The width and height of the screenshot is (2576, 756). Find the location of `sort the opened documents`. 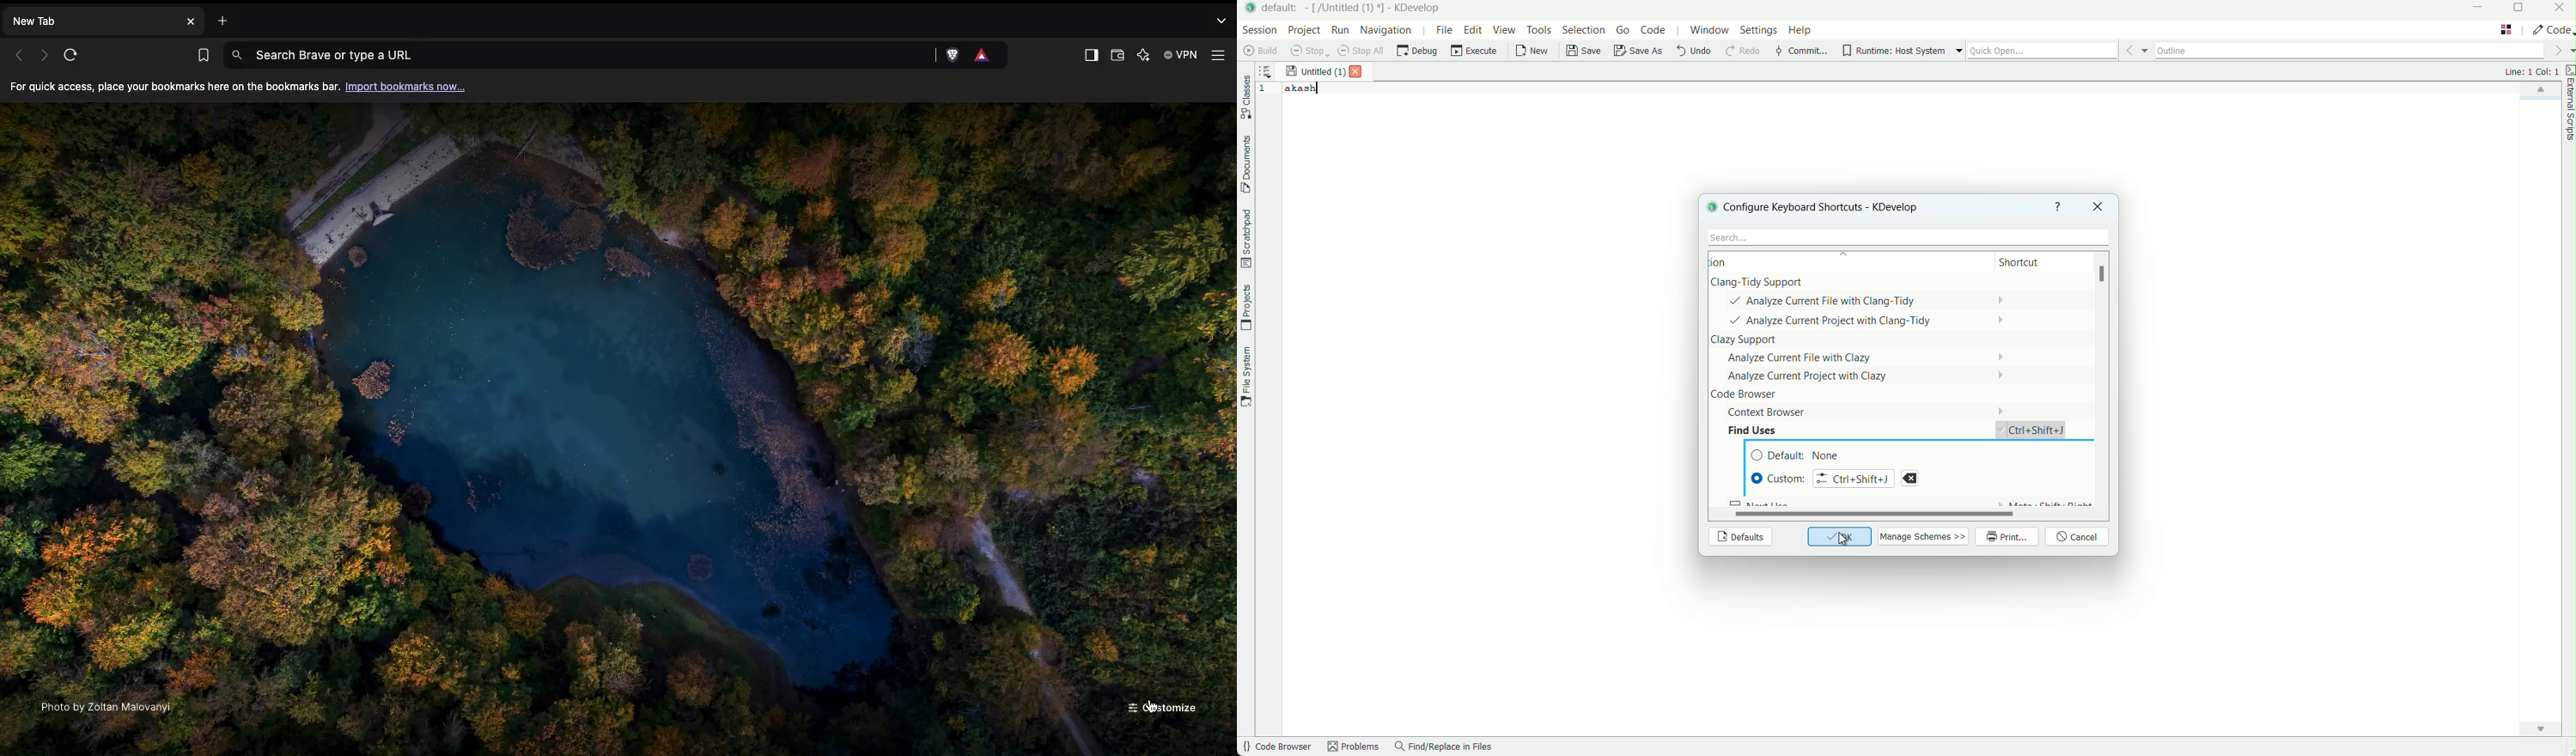

sort the opened documents is located at coordinates (1266, 69).